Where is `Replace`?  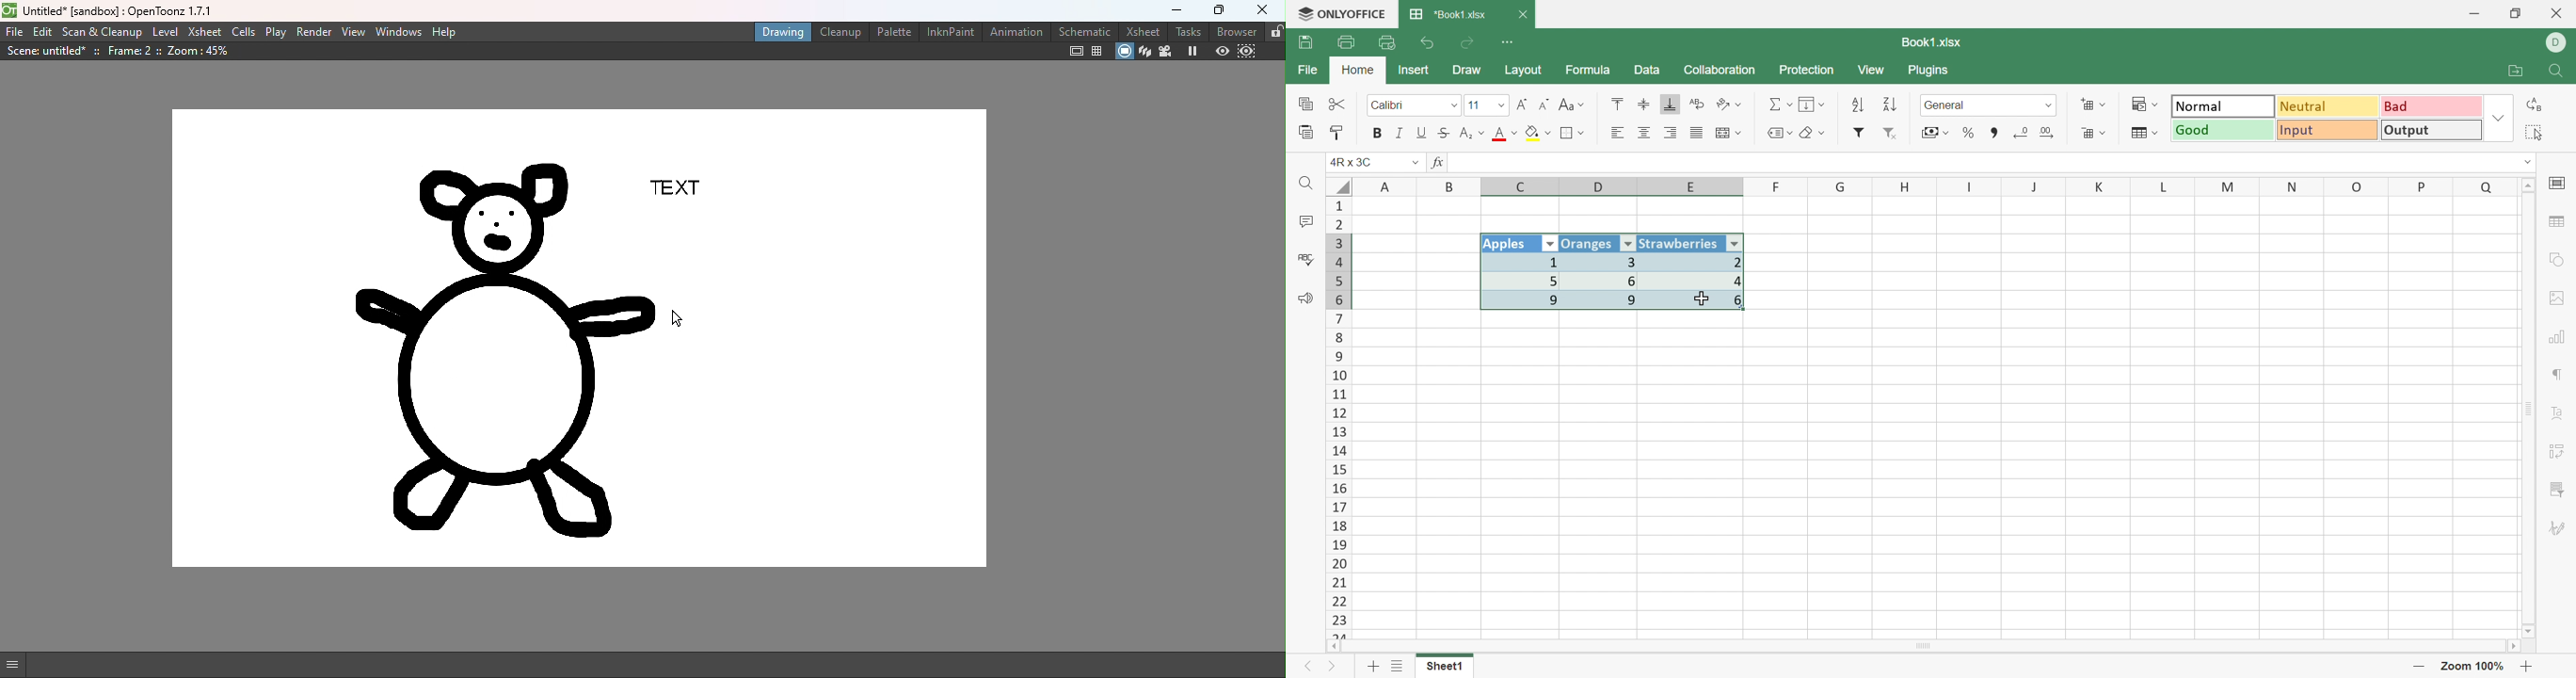
Replace is located at coordinates (2538, 104).